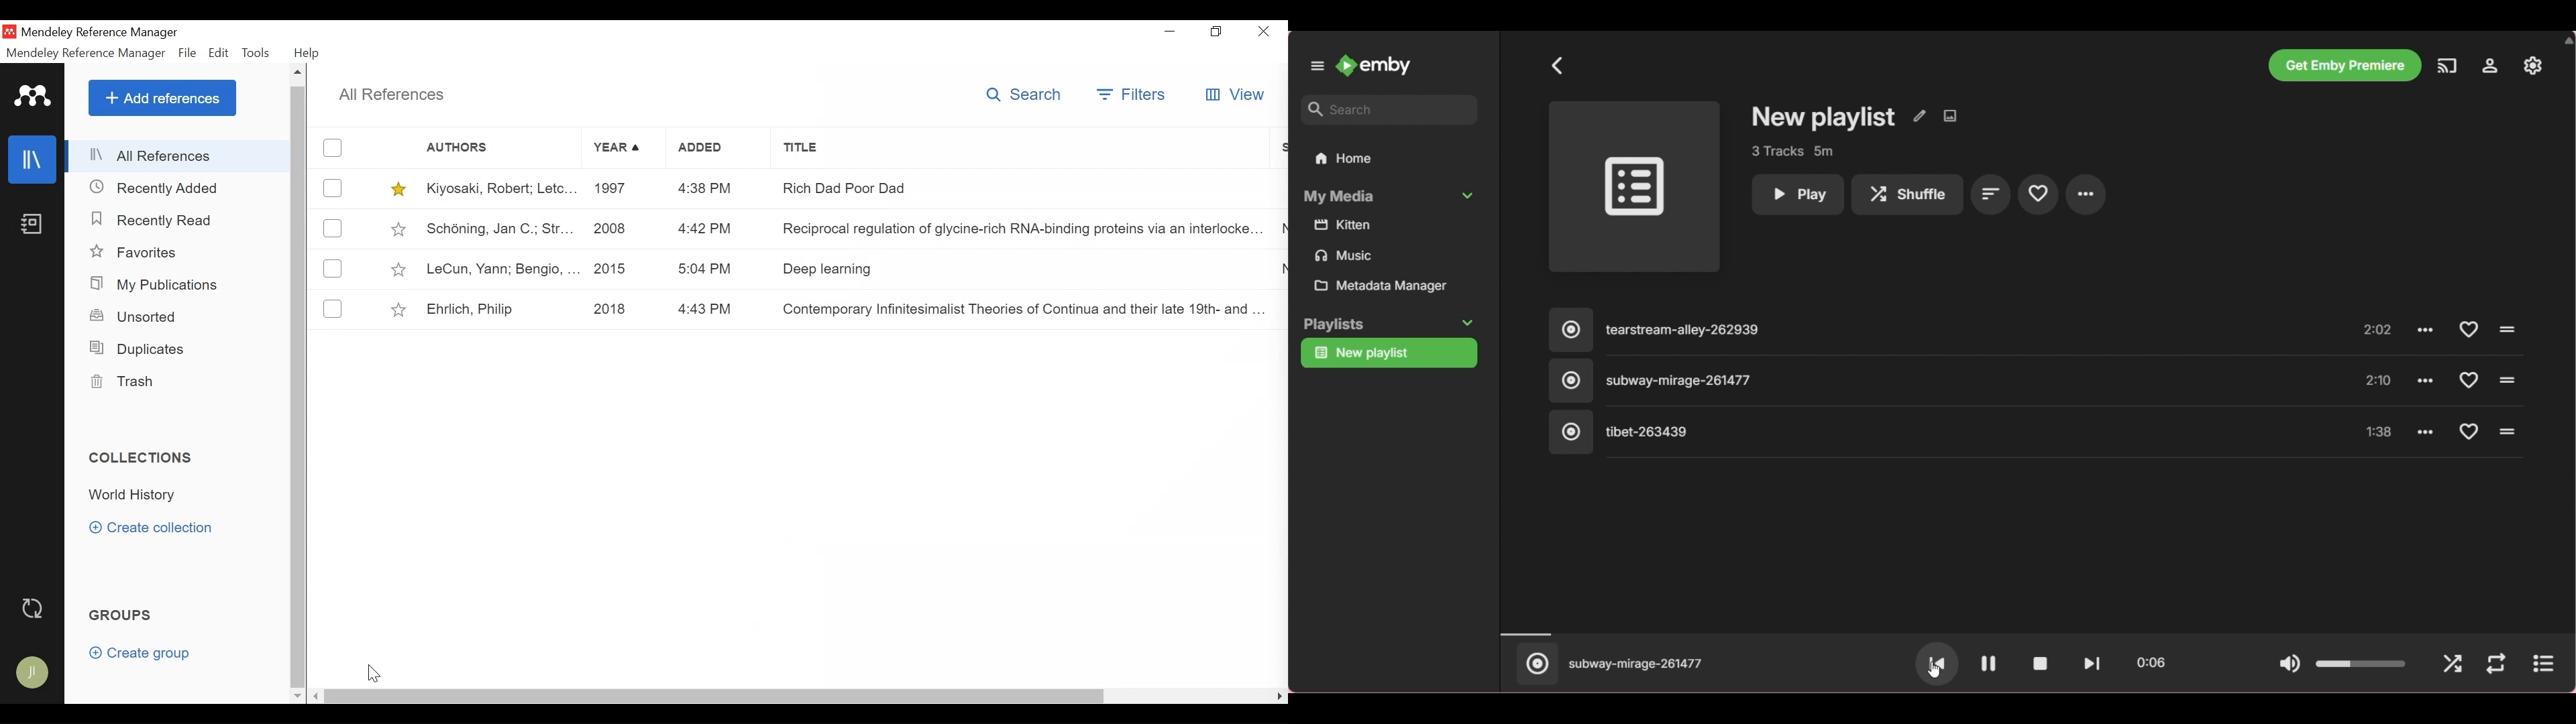 This screenshot has height=728, width=2576. Describe the element at coordinates (714, 229) in the screenshot. I see `4:42 PM` at that location.